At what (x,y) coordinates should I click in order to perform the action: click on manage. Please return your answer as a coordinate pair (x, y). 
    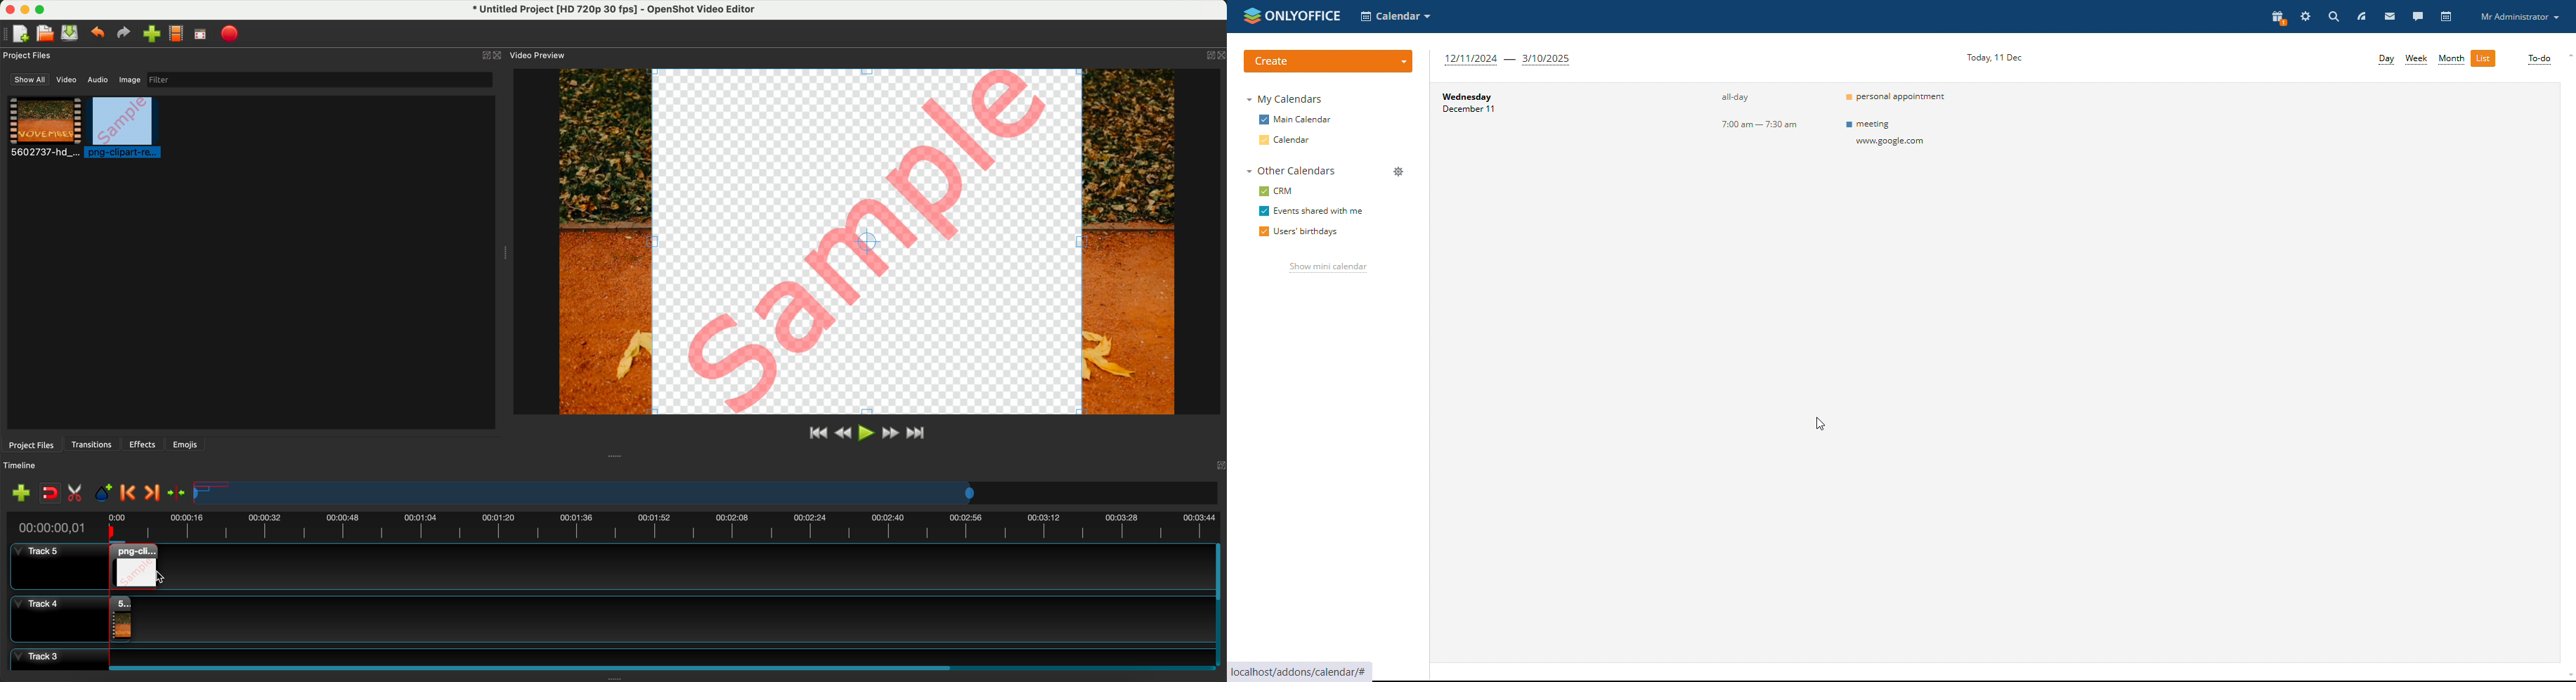
    Looking at the image, I should click on (1400, 172).